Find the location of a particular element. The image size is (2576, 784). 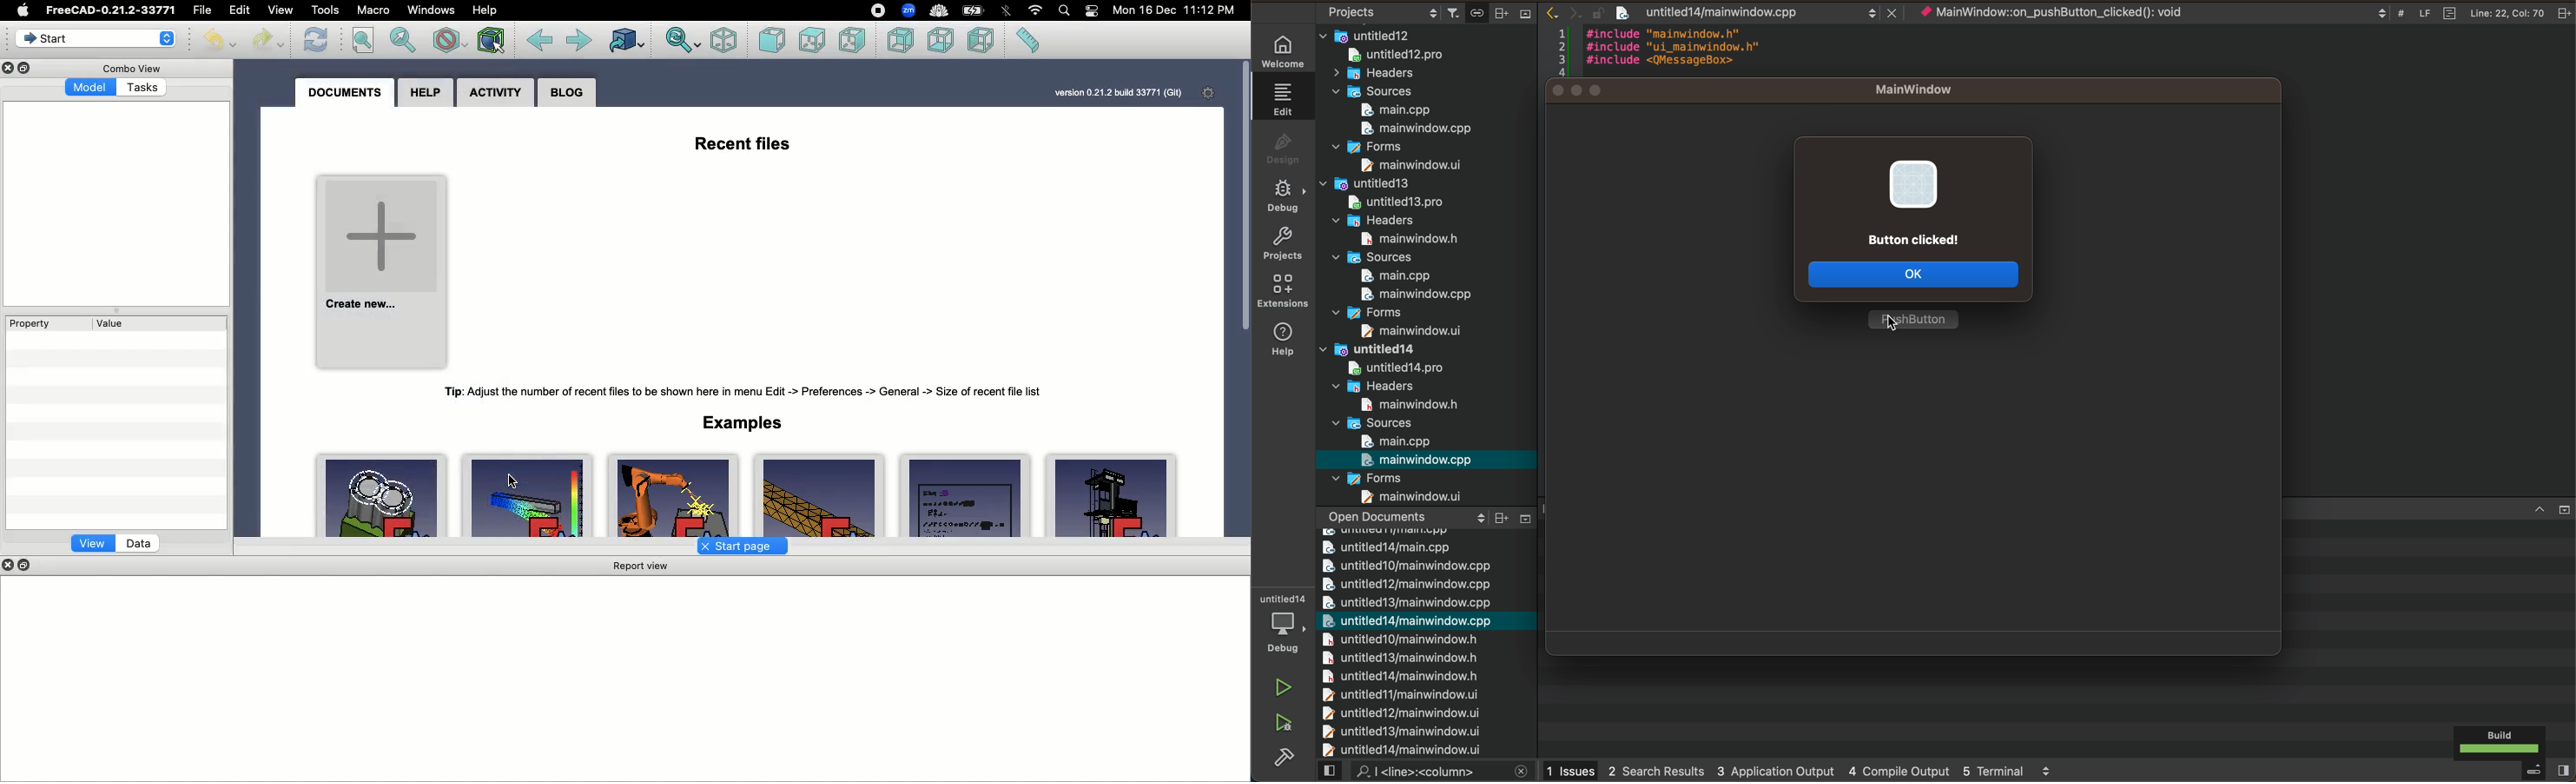

headers is located at coordinates (1388, 75).